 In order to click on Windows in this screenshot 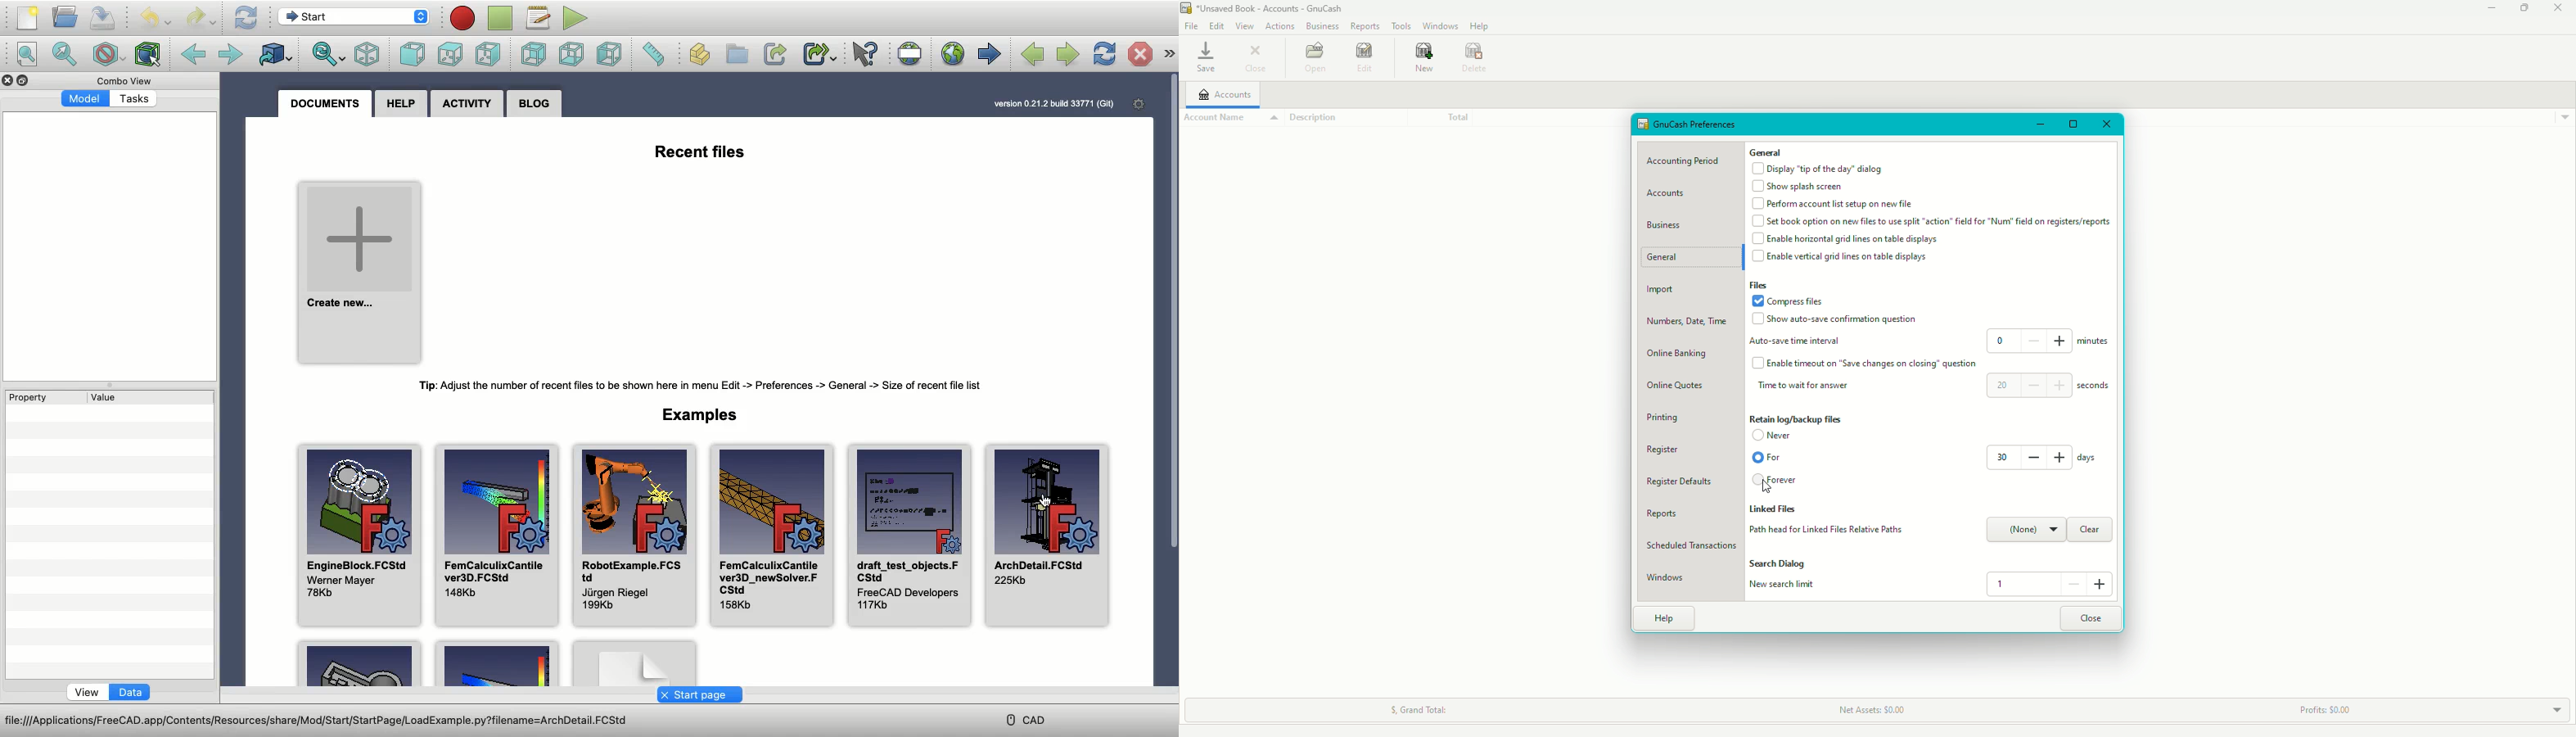, I will do `click(1443, 25)`.